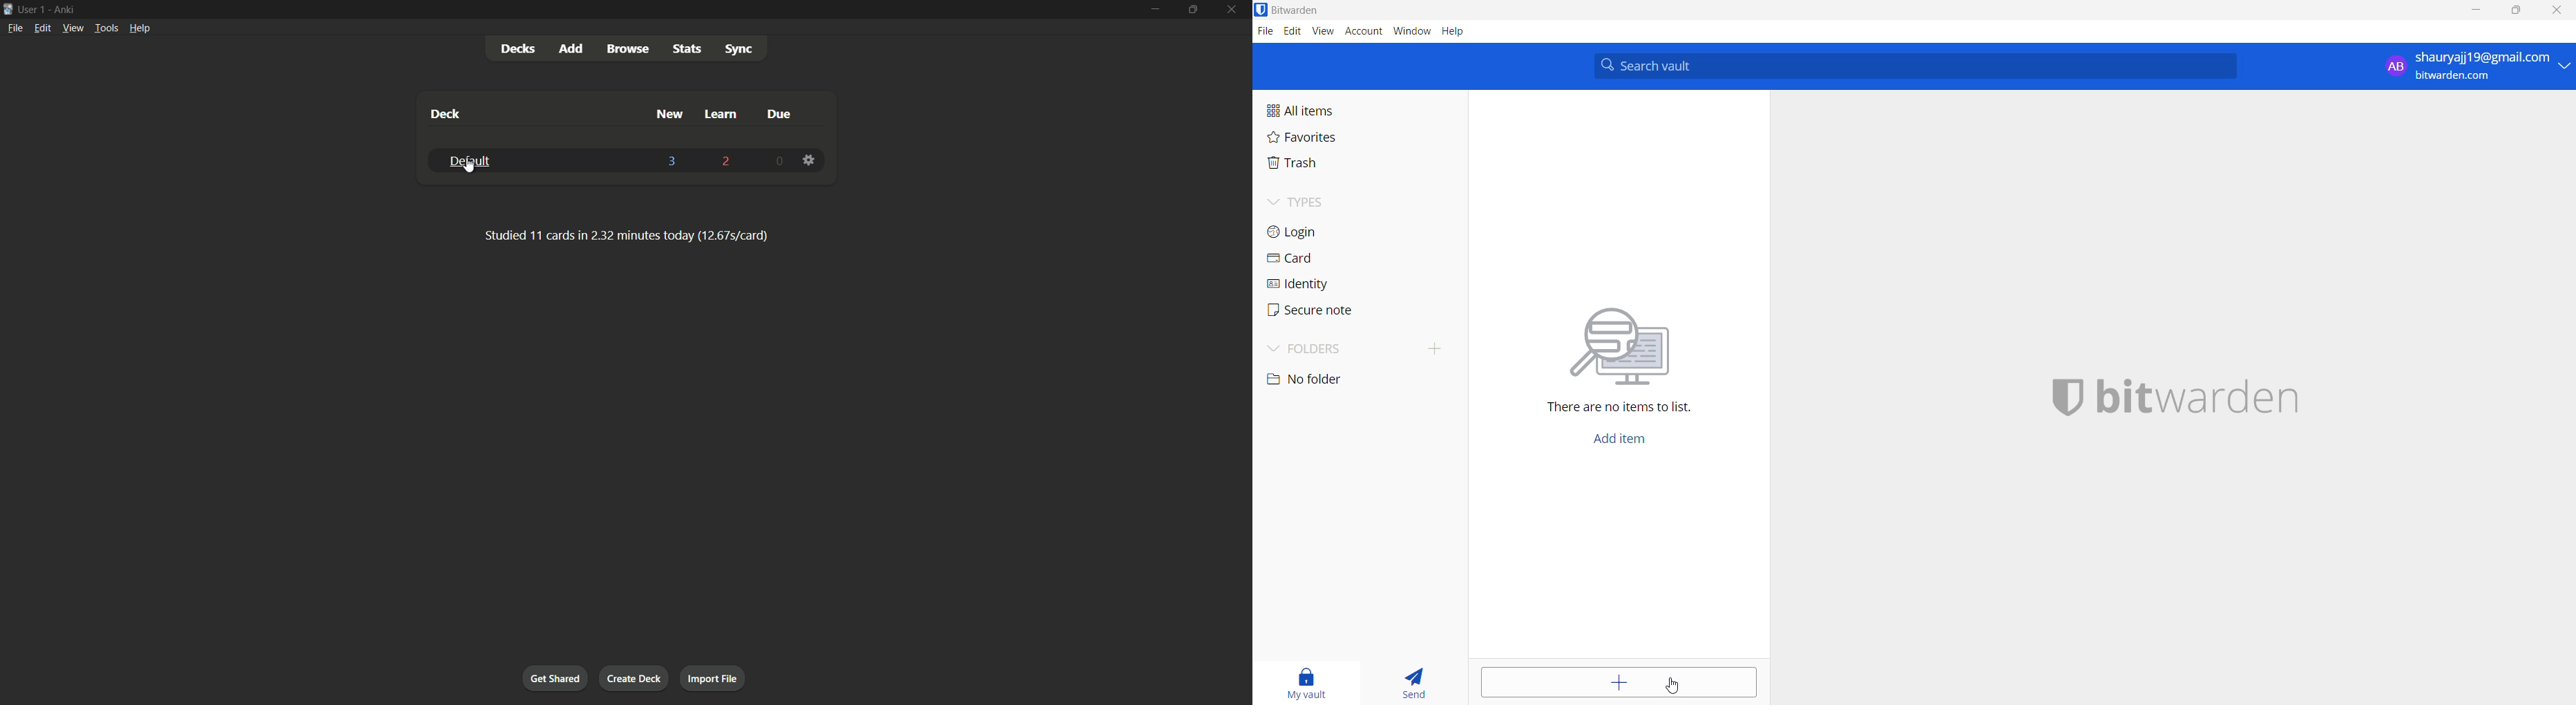  Describe the element at coordinates (1322, 230) in the screenshot. I see `login` at that location.